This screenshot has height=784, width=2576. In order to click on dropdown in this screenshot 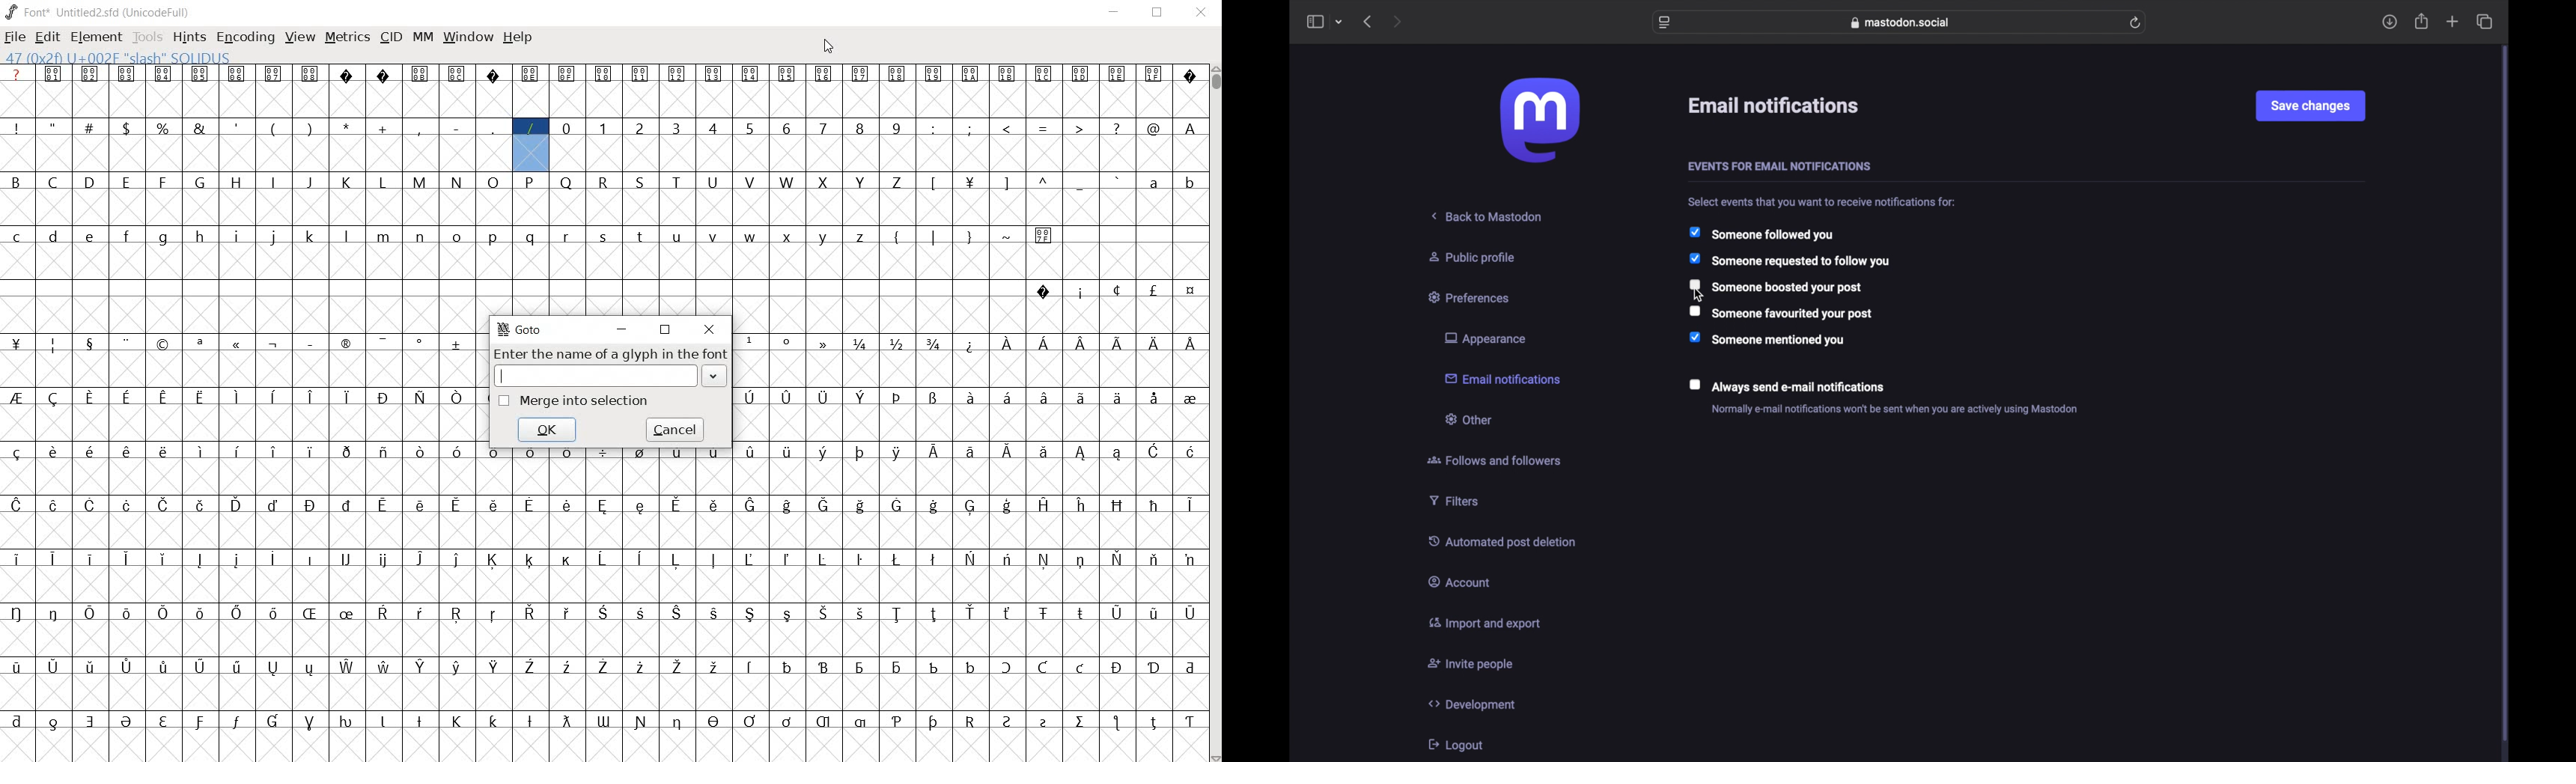, I will do `click(715, 375)`.